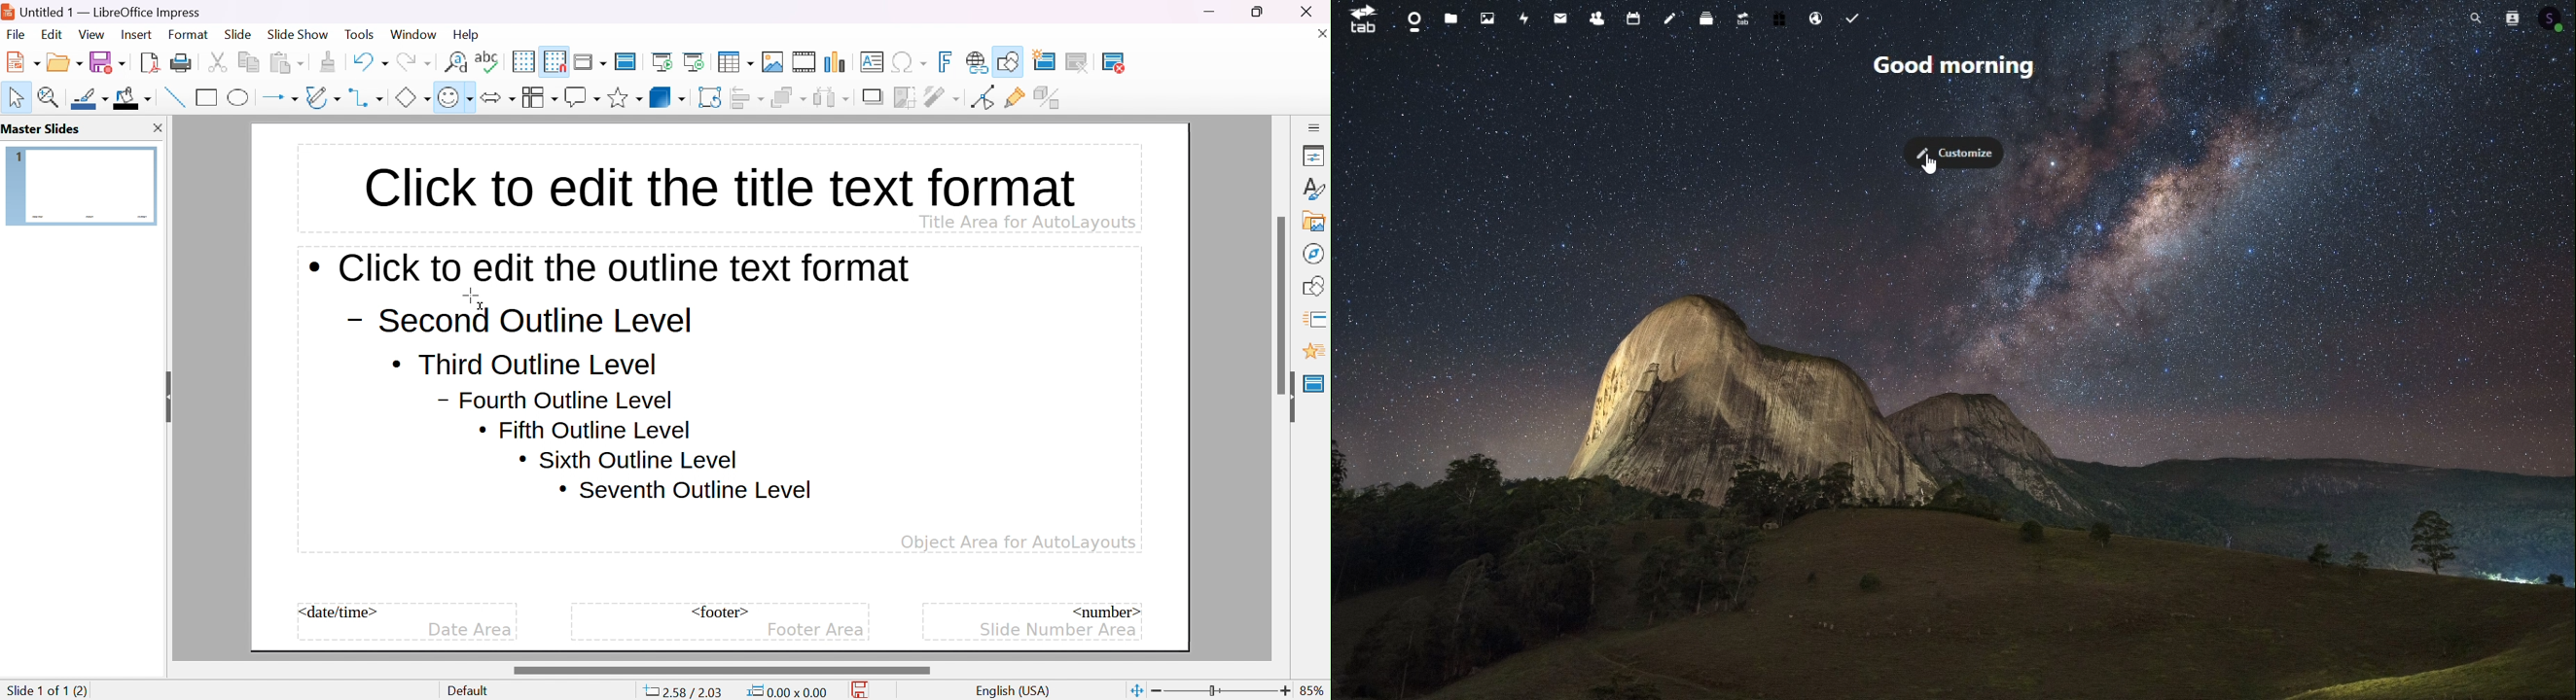 The height and width of the screenshot is (700, 2576). I want to click on insert hyperlink, so click(978, 62).